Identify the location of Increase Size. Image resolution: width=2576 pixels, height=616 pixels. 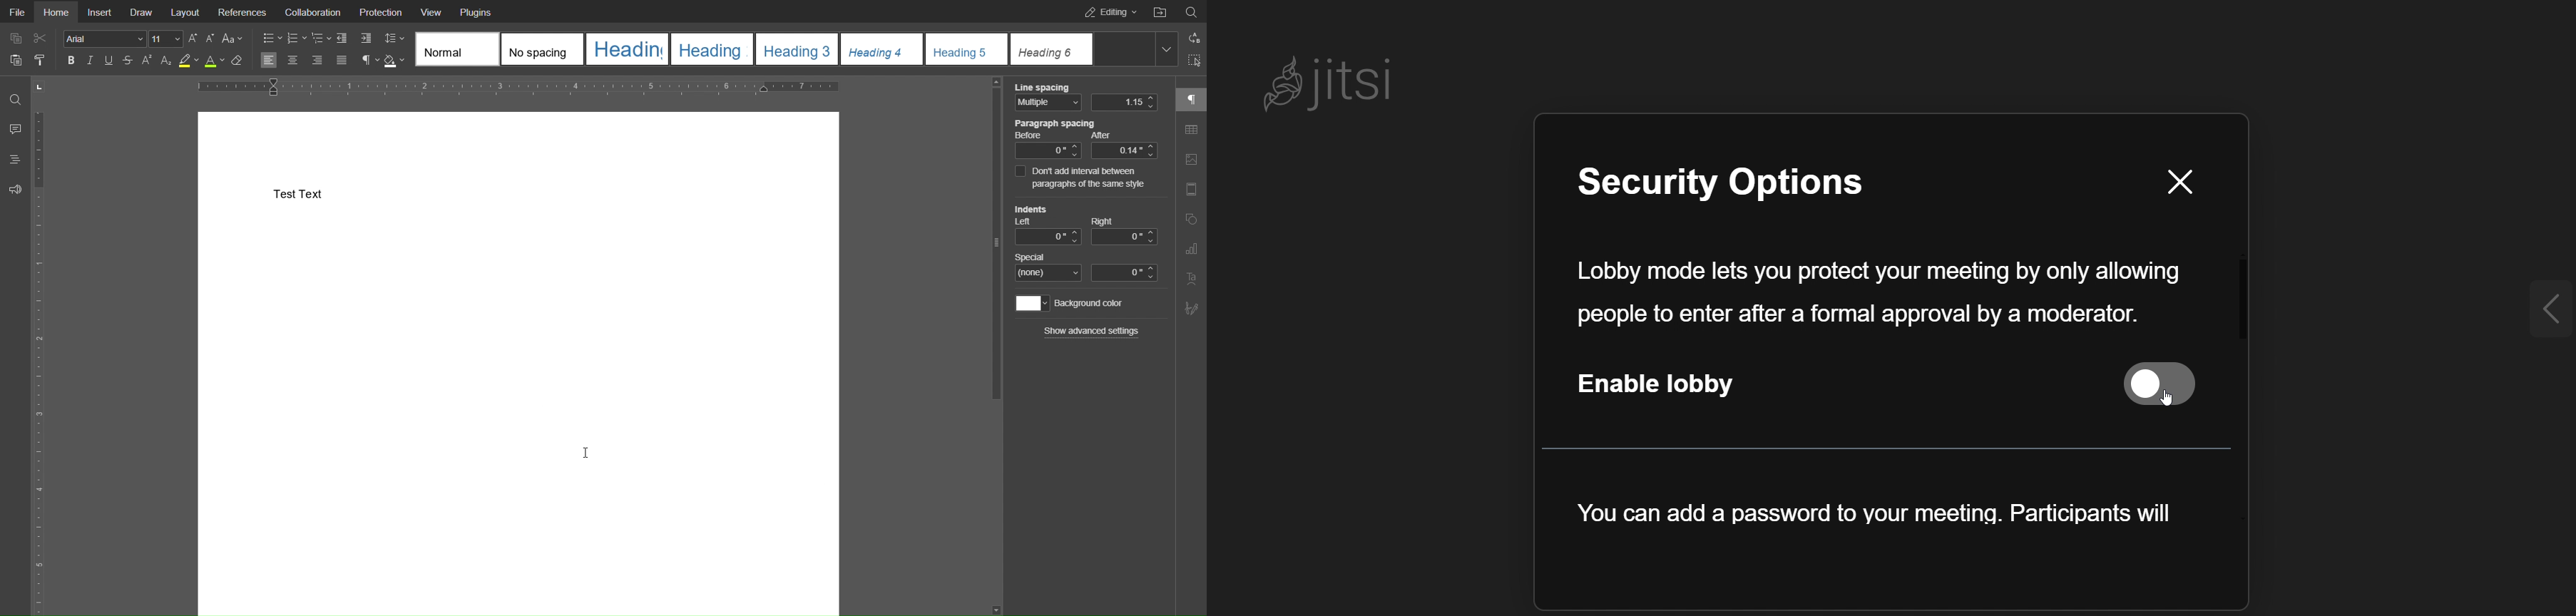
(194, 38).